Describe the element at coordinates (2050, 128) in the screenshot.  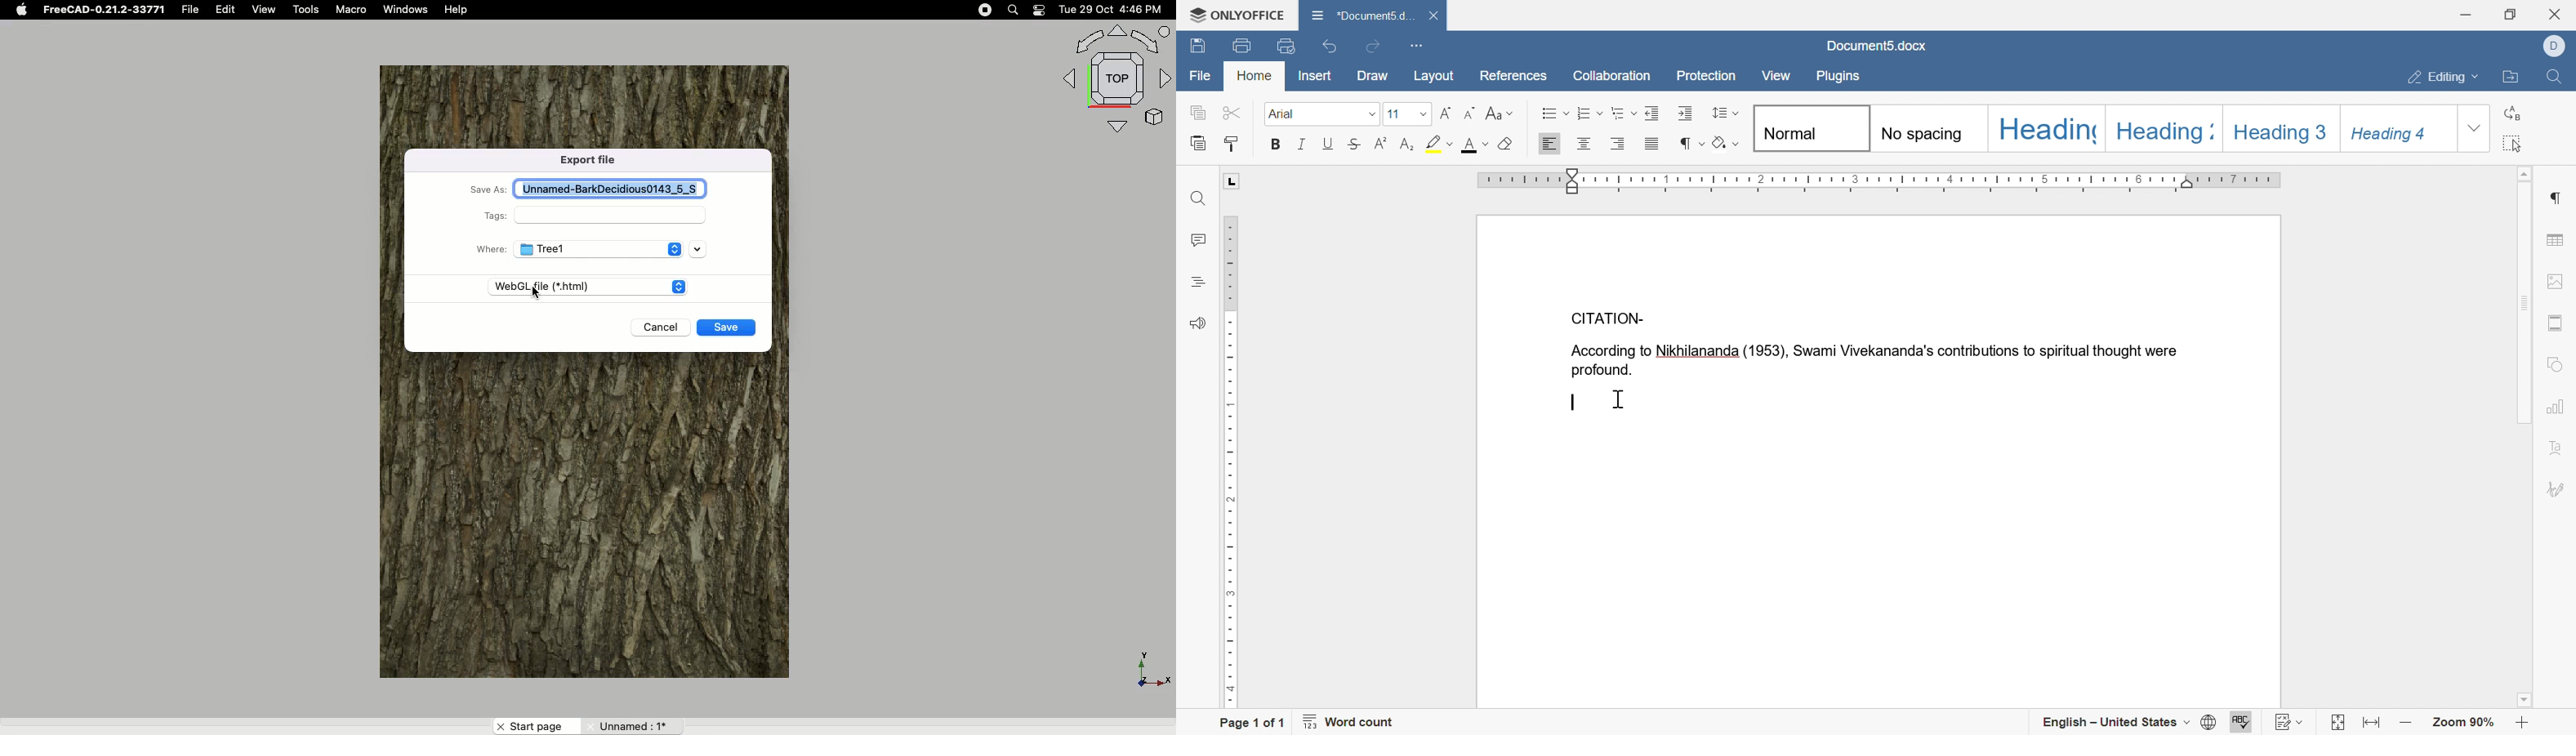
I see `Heading` at that location.